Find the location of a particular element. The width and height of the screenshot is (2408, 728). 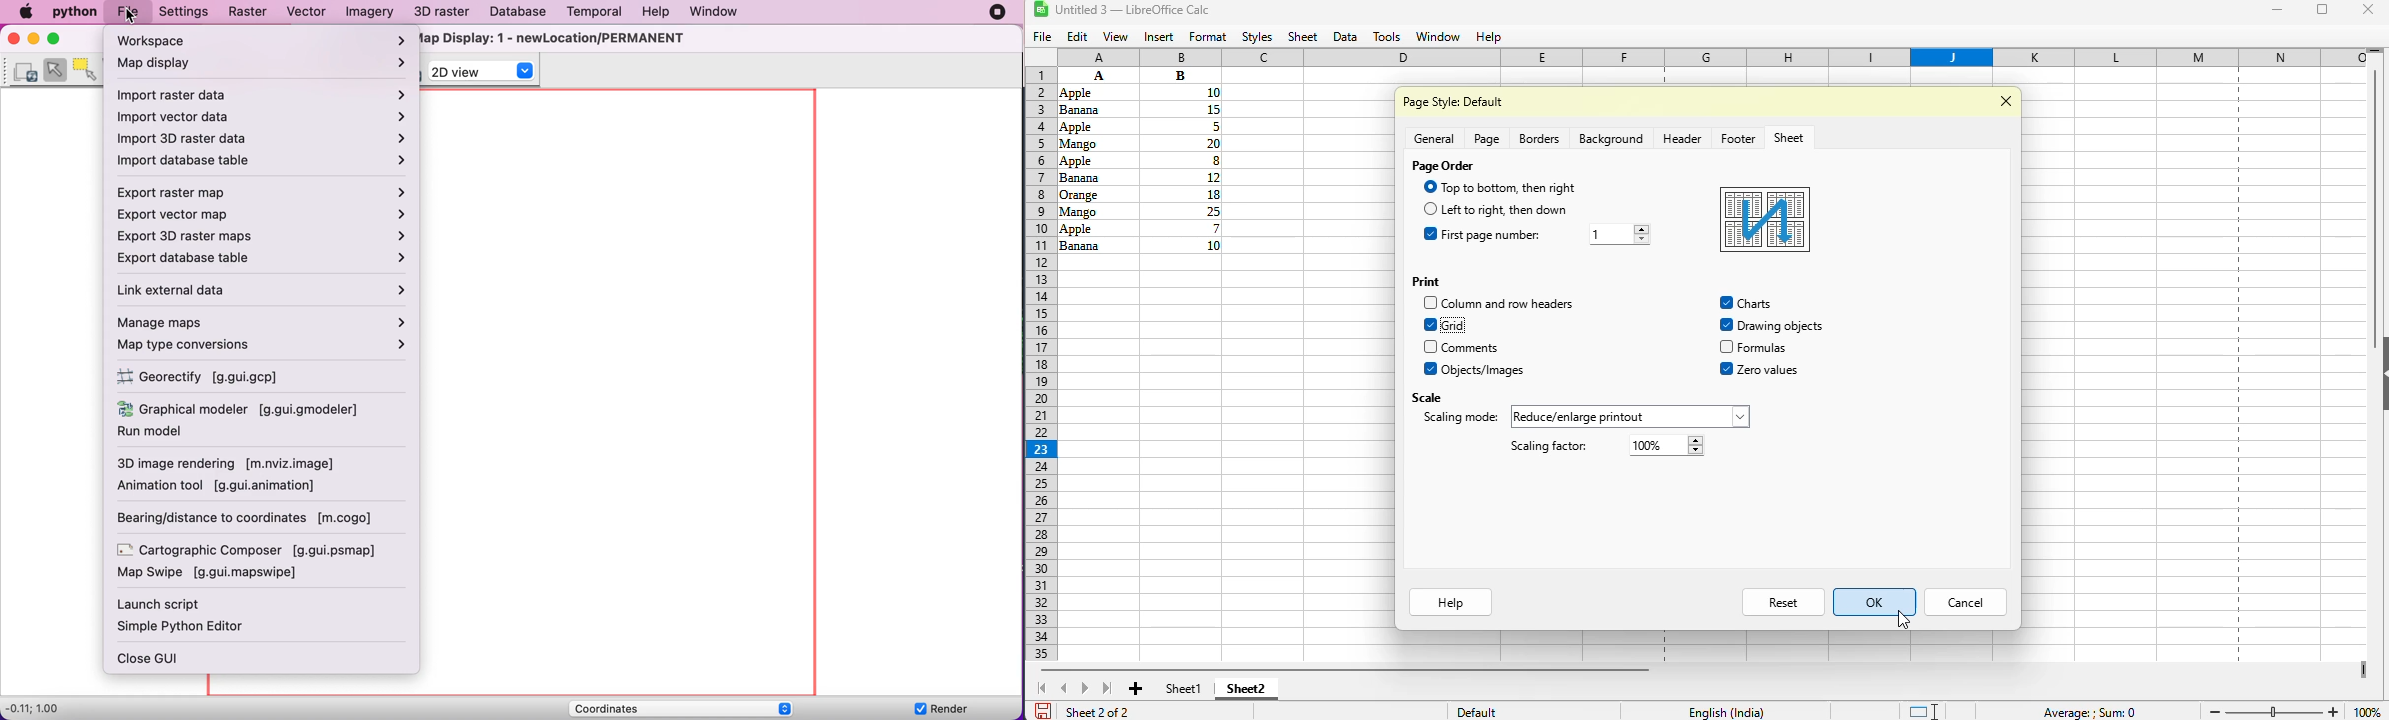

rows is located at coordinates (1037, 364).